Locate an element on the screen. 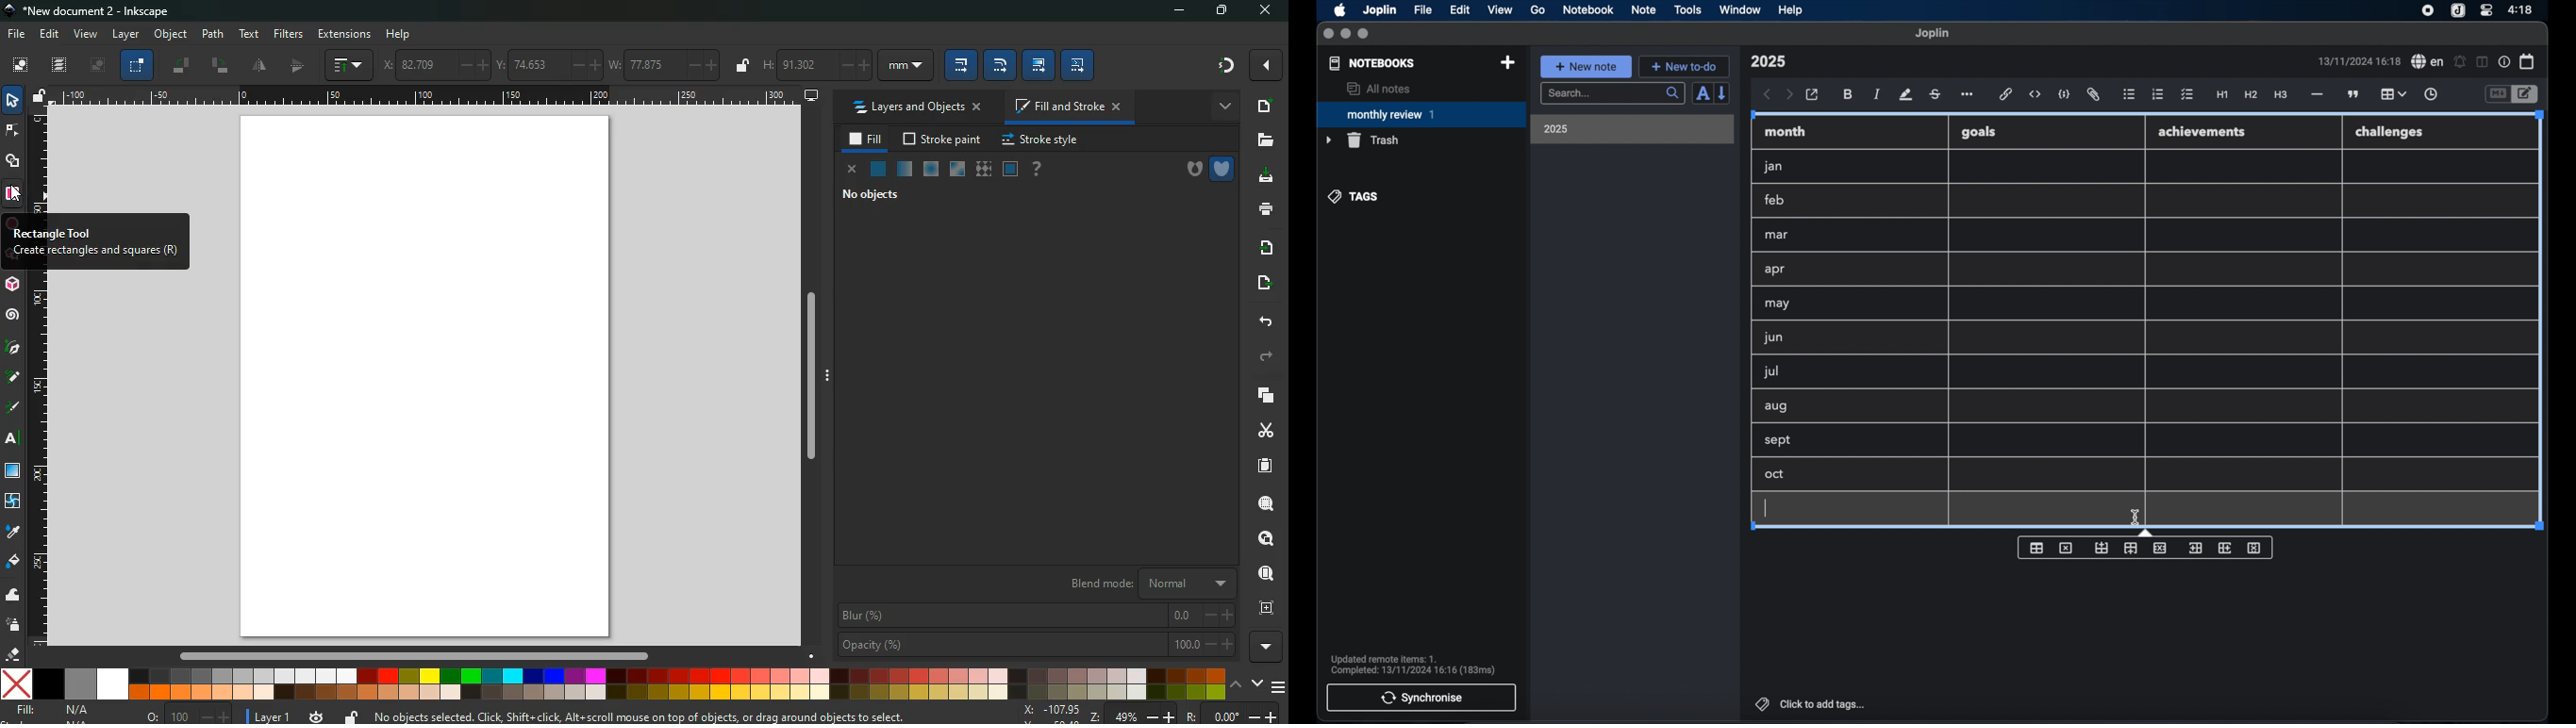 This screenshot has width=2576, height=728. zoom is located at coordinates (1144, 714).